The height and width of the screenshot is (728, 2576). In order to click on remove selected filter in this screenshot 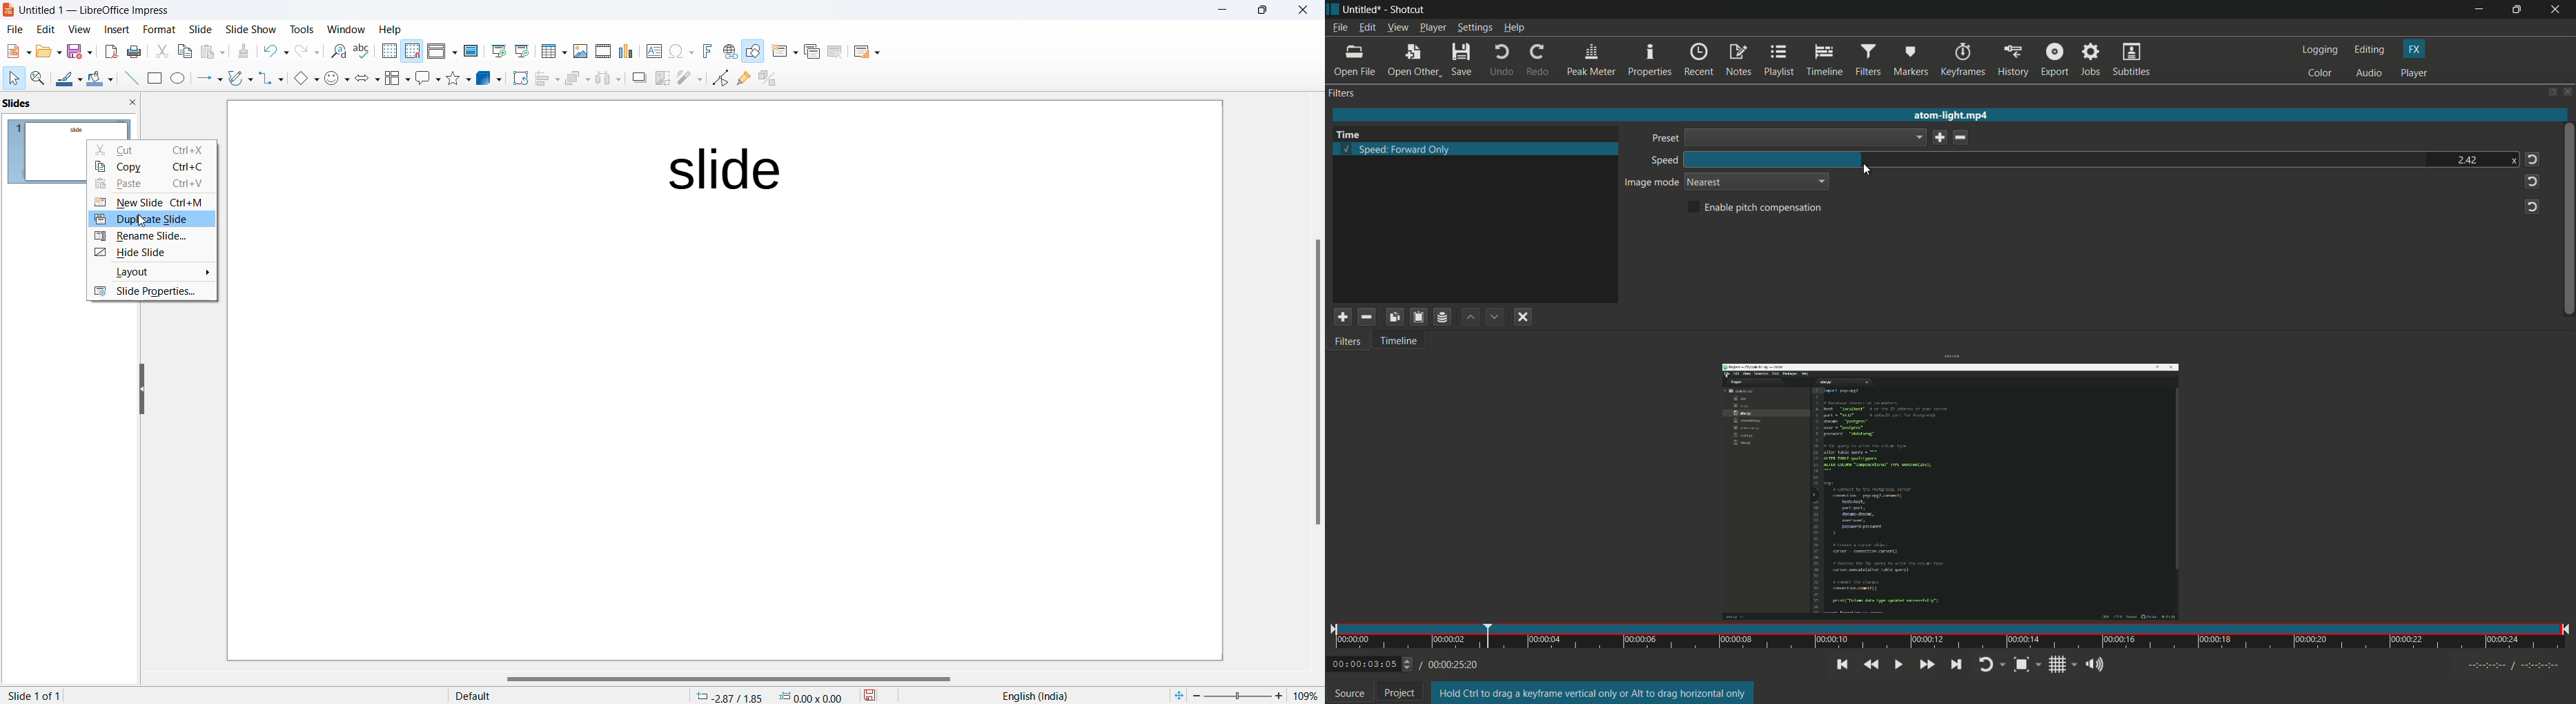, I will do `click(1366, 317)`.